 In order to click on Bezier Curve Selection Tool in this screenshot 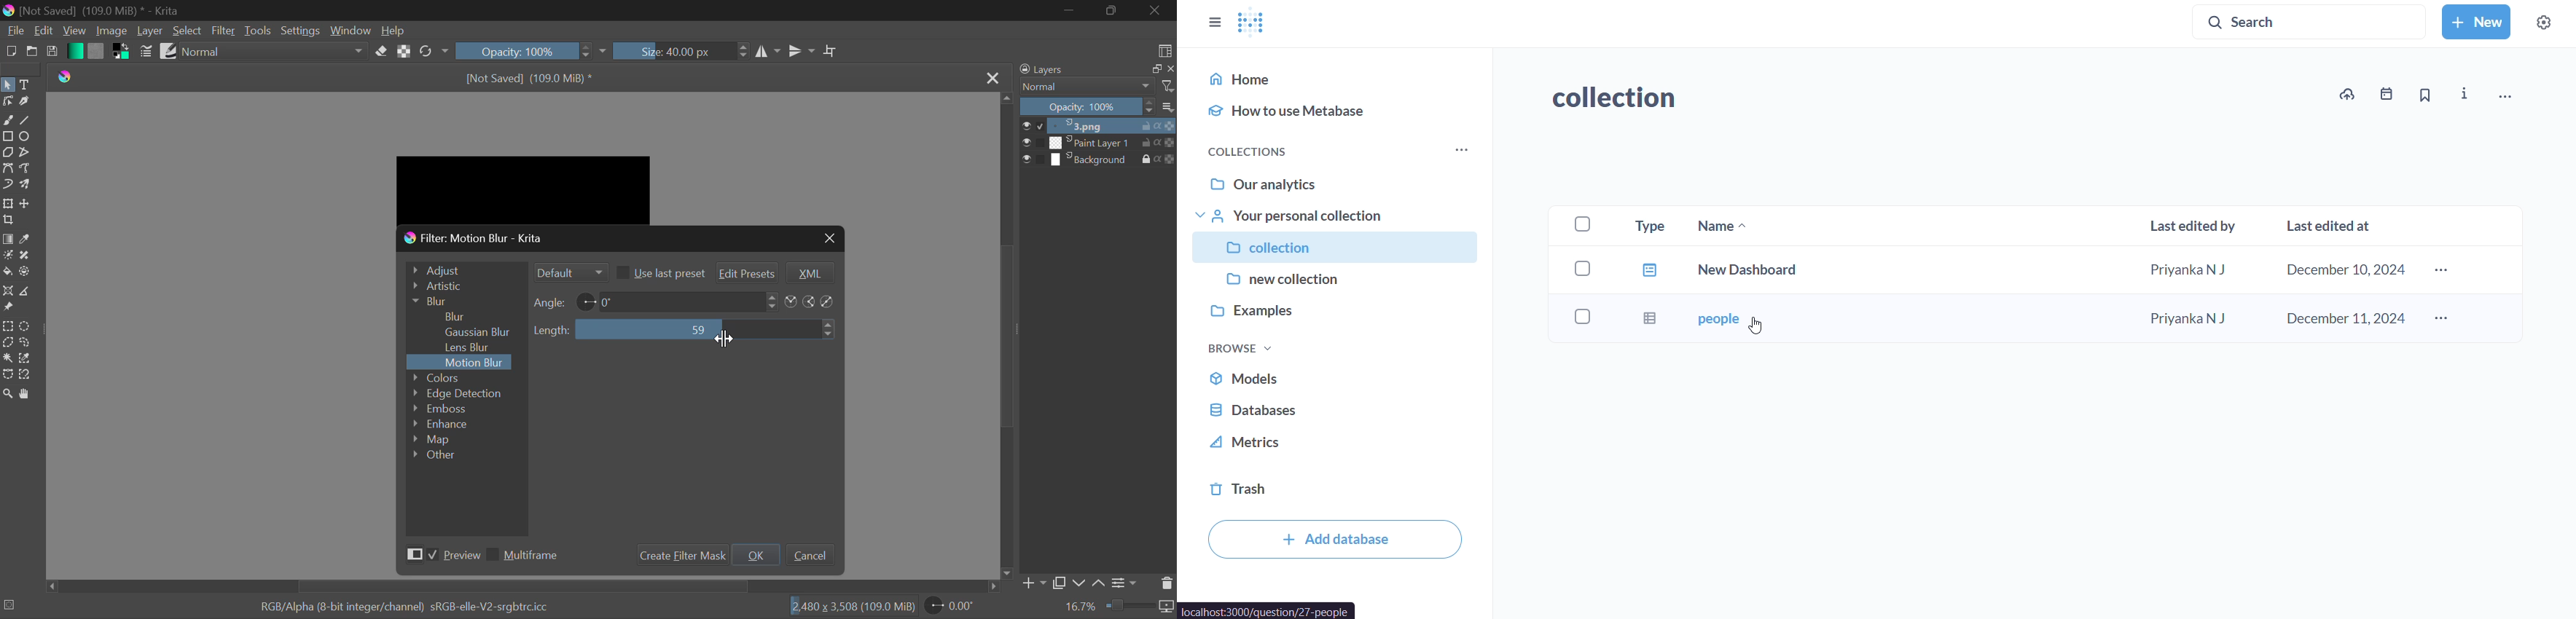, I will do `click(7, 374)`.